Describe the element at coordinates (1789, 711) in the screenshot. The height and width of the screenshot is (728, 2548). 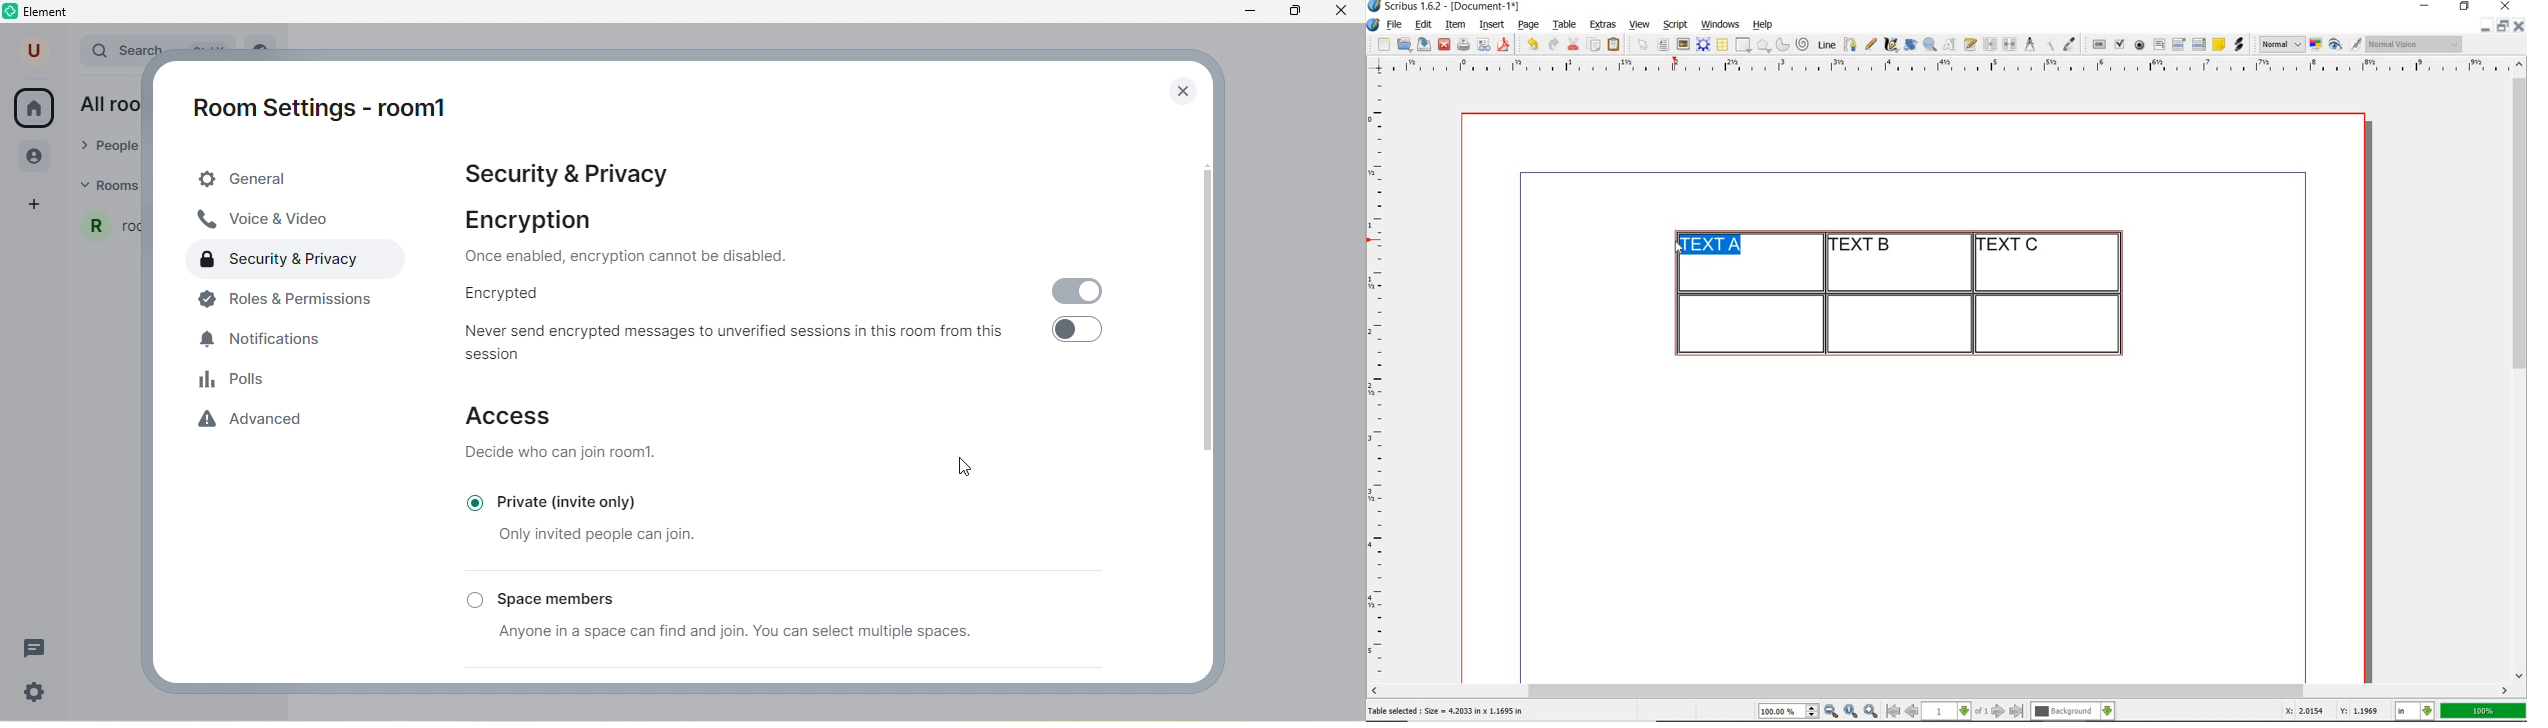
I see `select current zoom level` at that location.